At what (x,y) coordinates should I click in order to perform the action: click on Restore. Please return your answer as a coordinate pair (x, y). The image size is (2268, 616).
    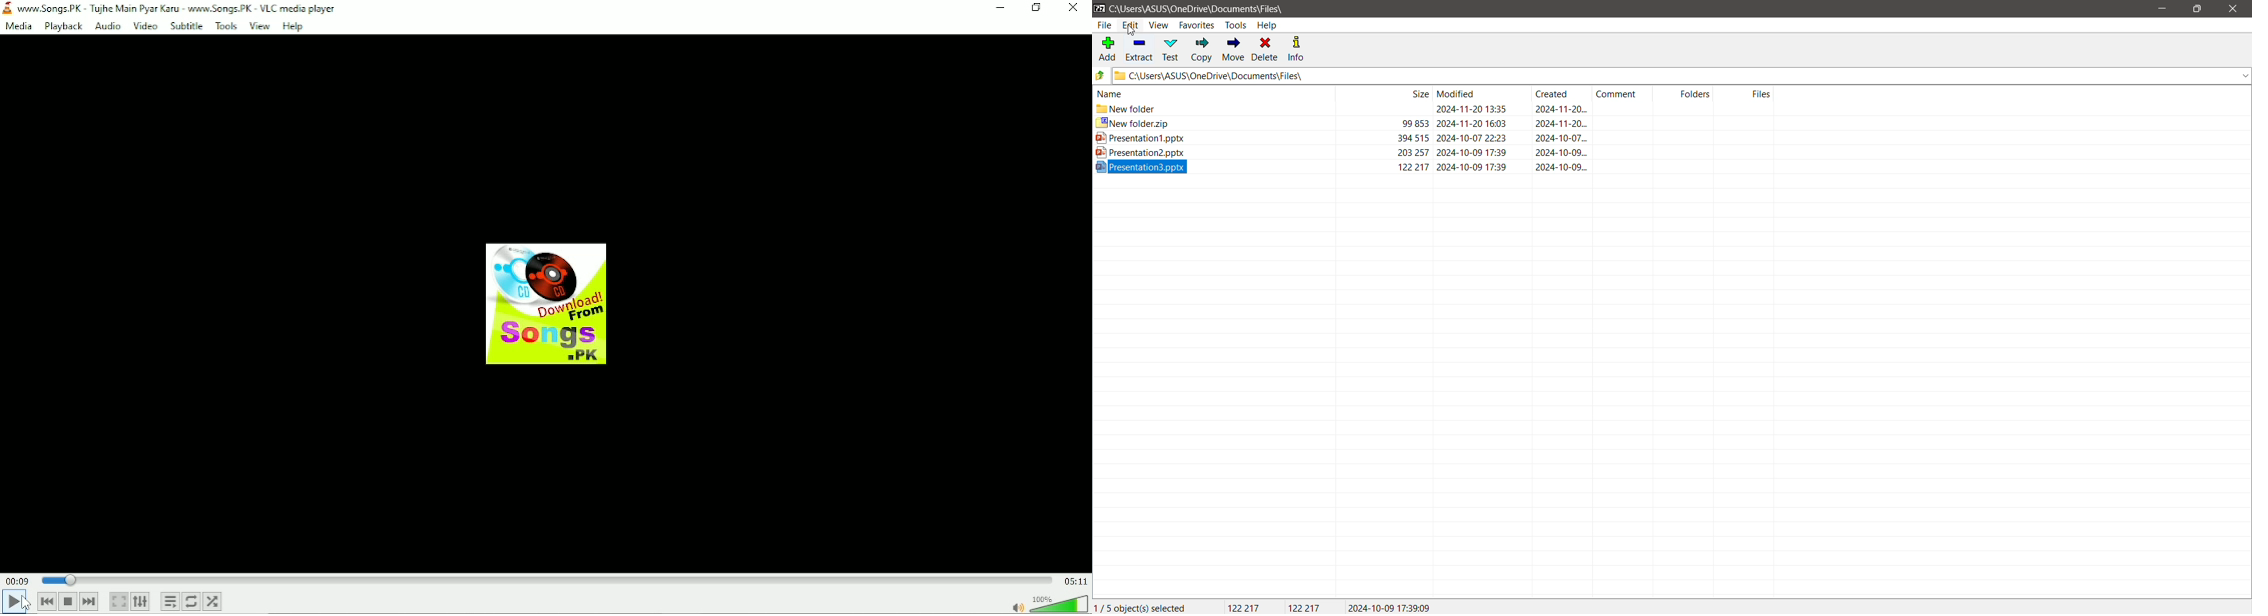
    Looking at the image, I should click on (998, 11).